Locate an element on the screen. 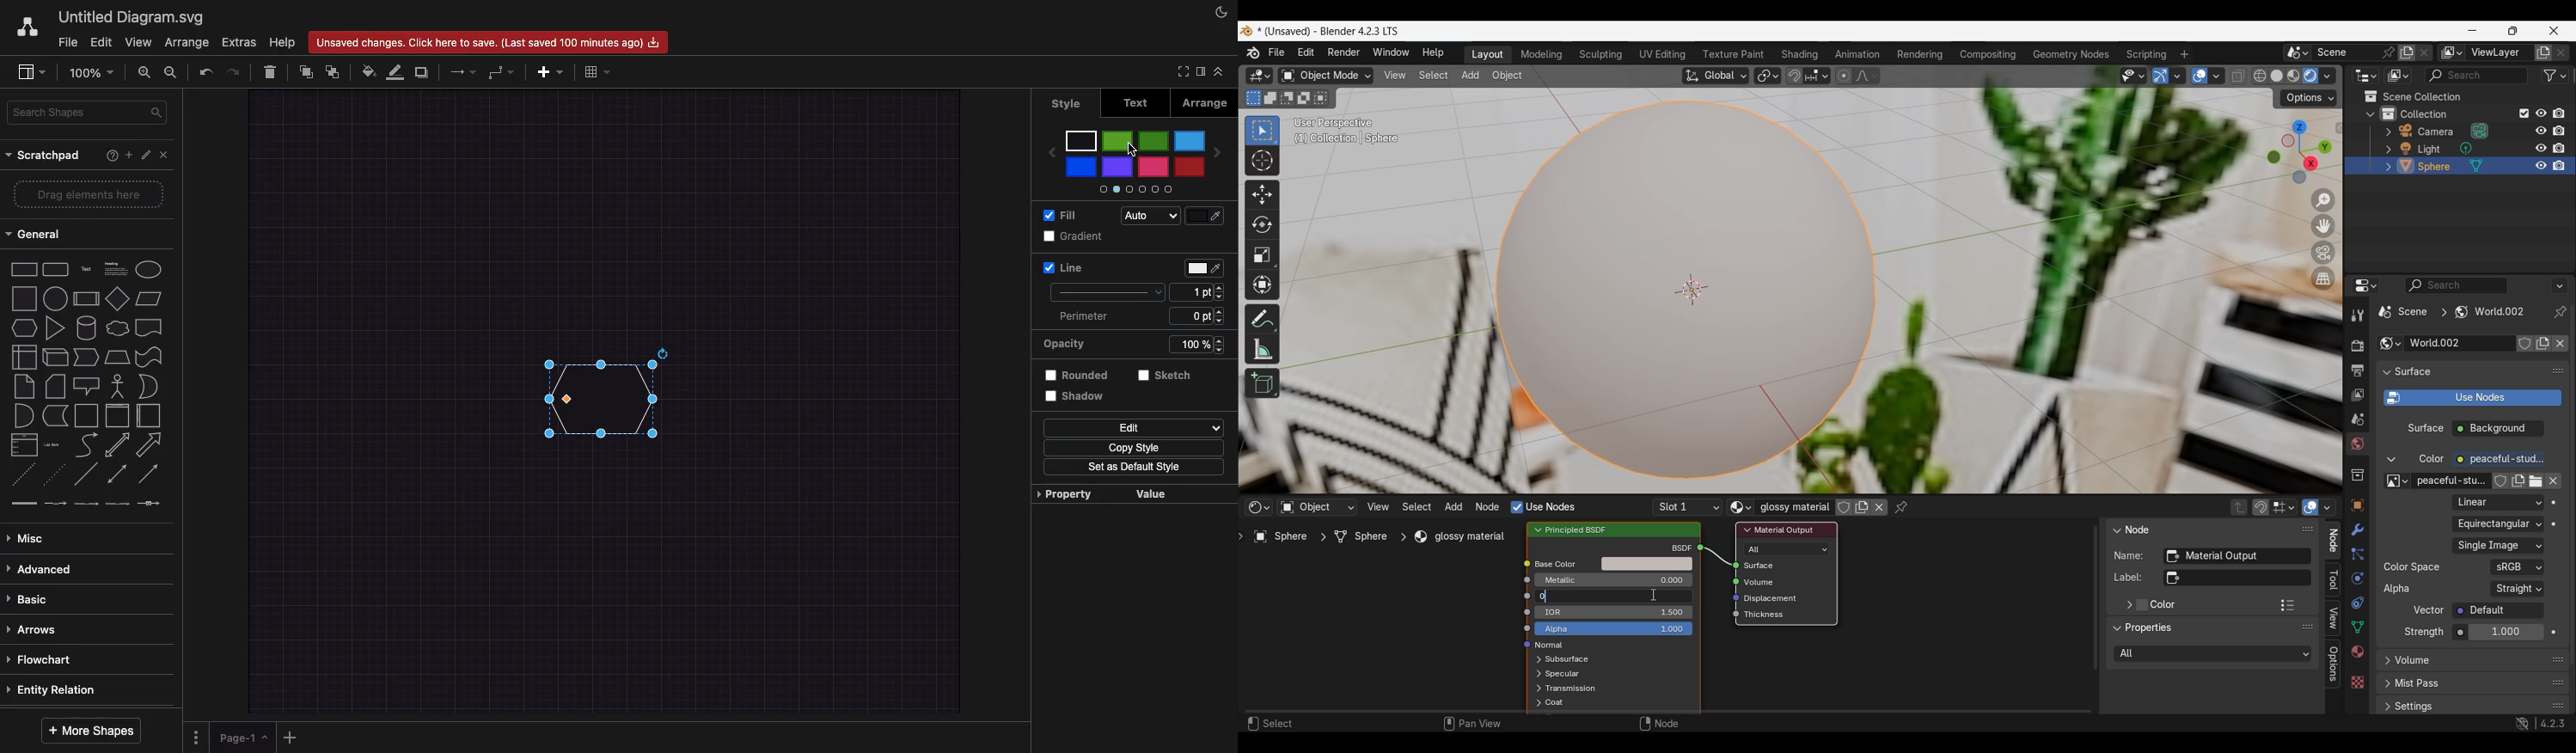  Intersect existing selection is located at coordinates (1321, 98).